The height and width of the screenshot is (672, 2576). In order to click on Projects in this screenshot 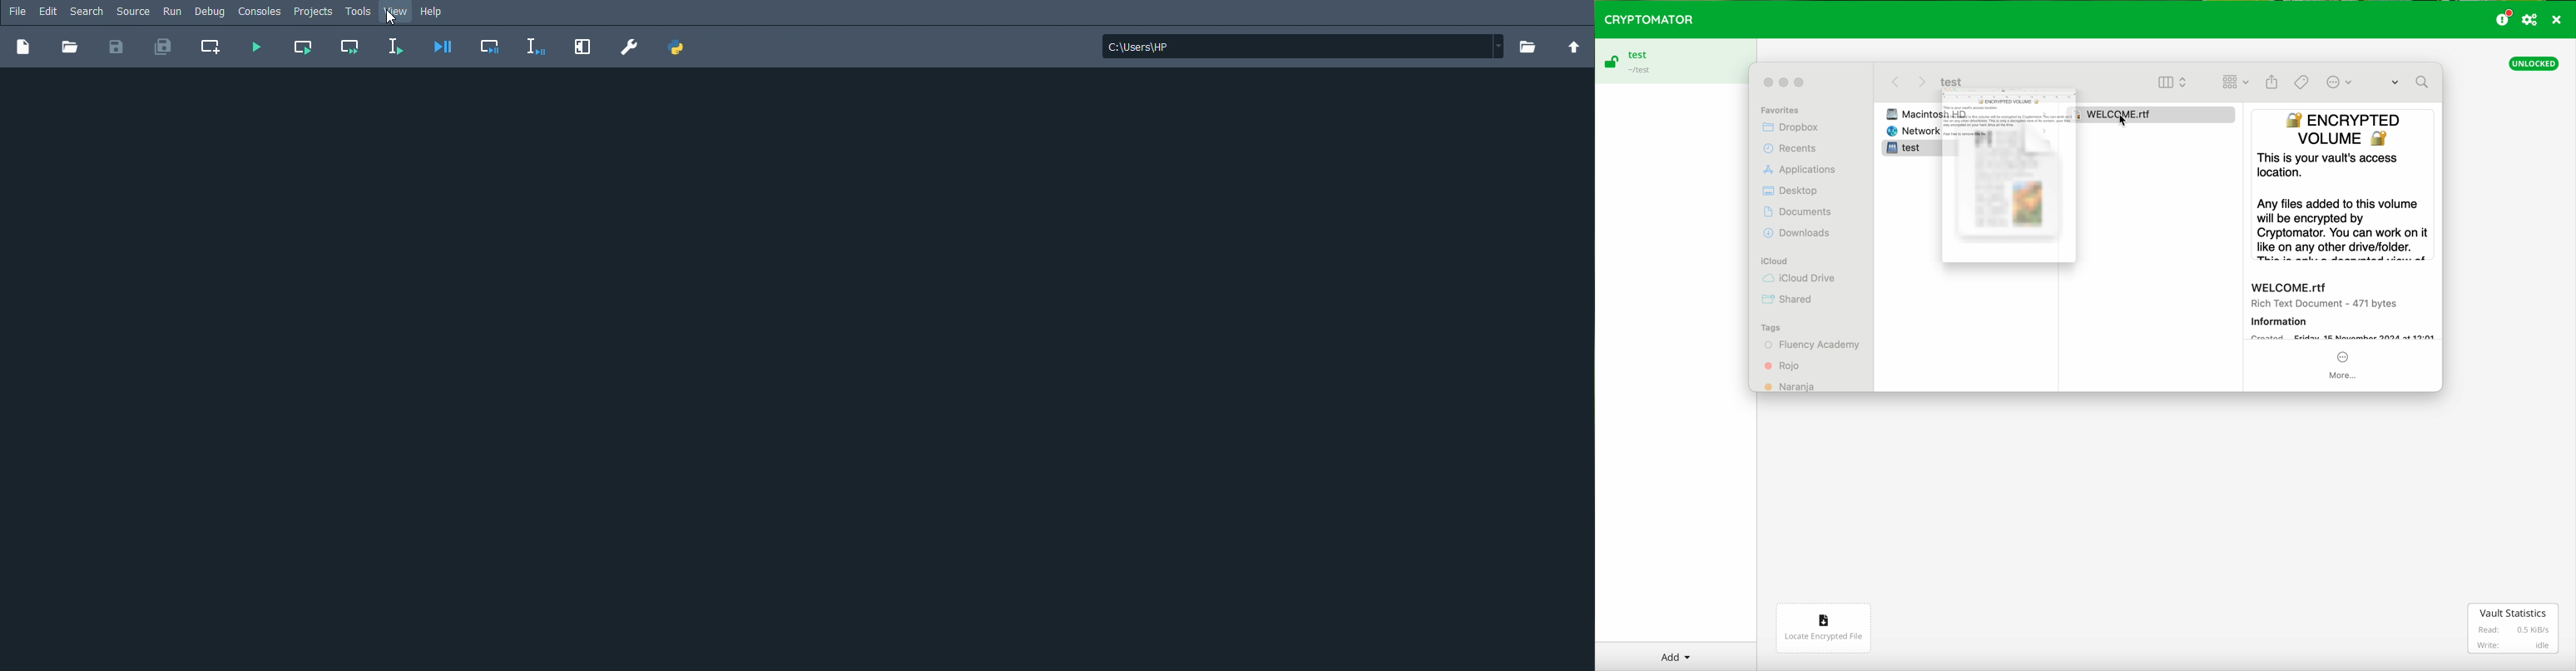, I will do `click(314, 12)`.